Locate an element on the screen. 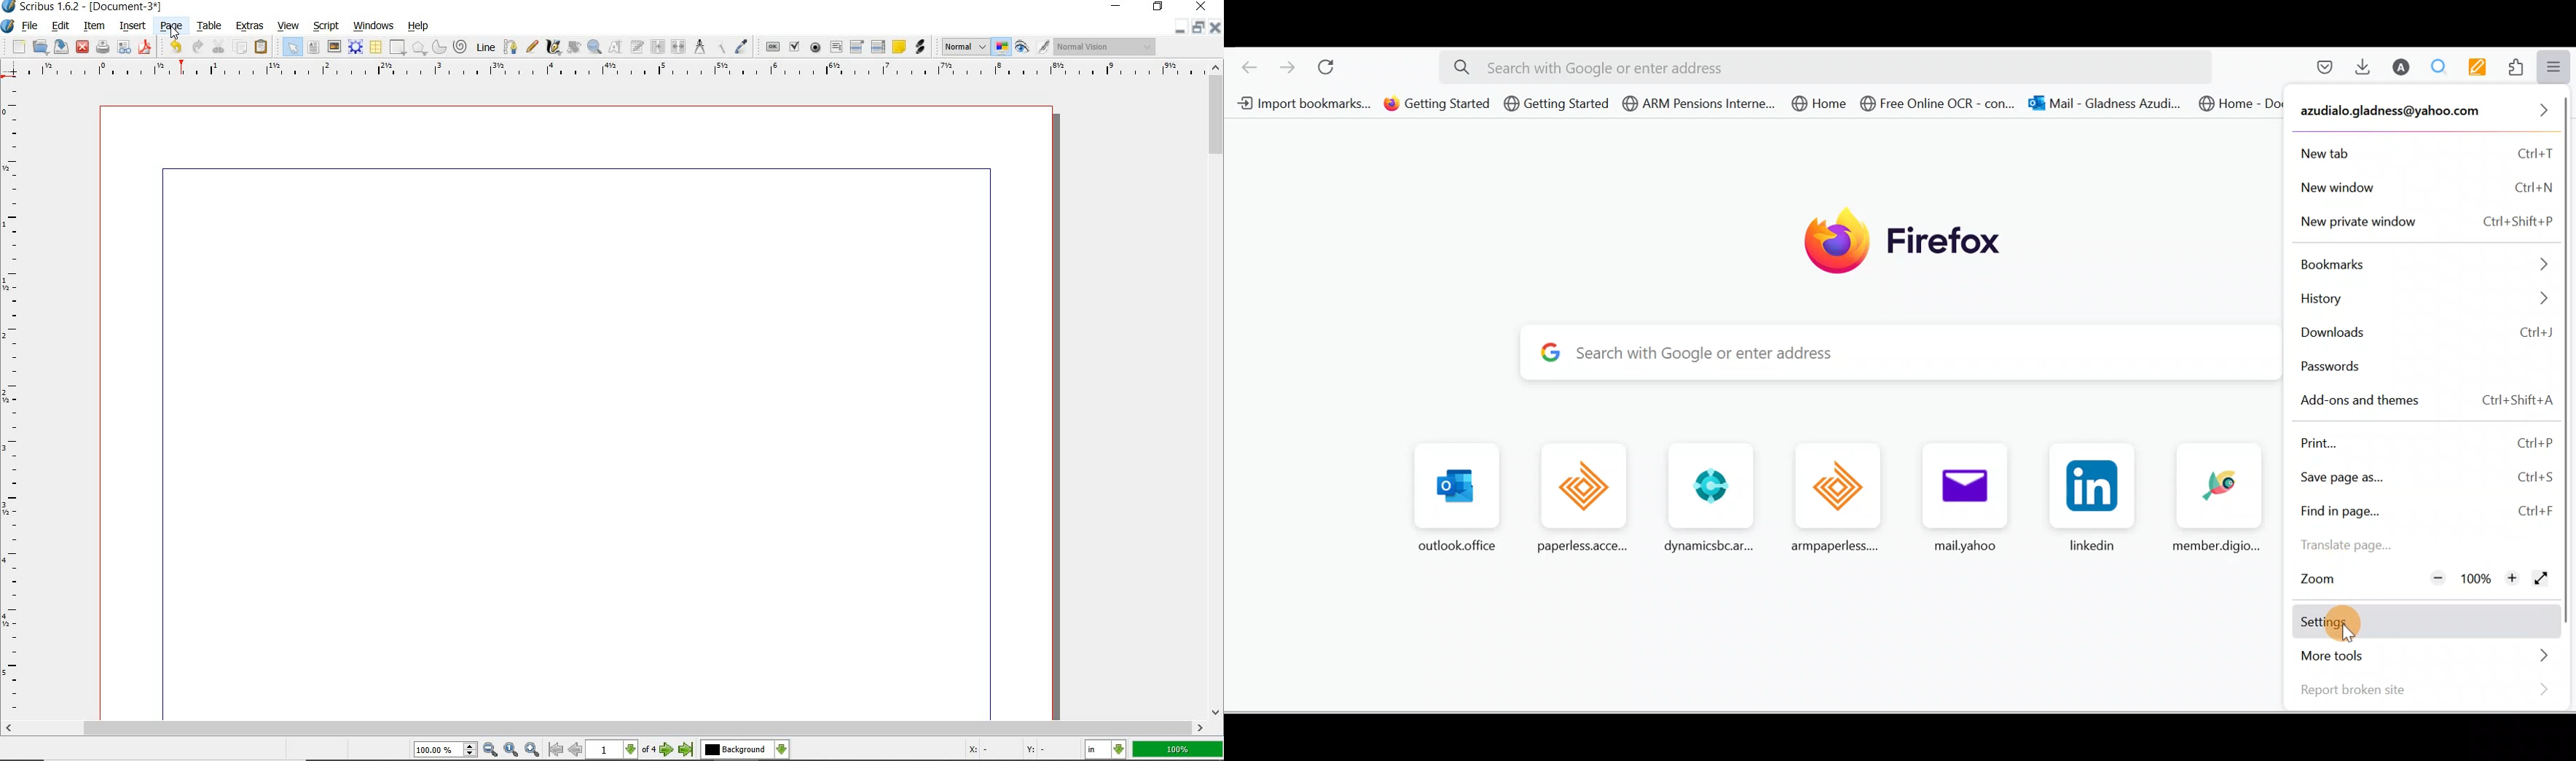 The height and width of the screenshot is (784, 2576). Bookmark 5 is located at coordinates (1818, 104).